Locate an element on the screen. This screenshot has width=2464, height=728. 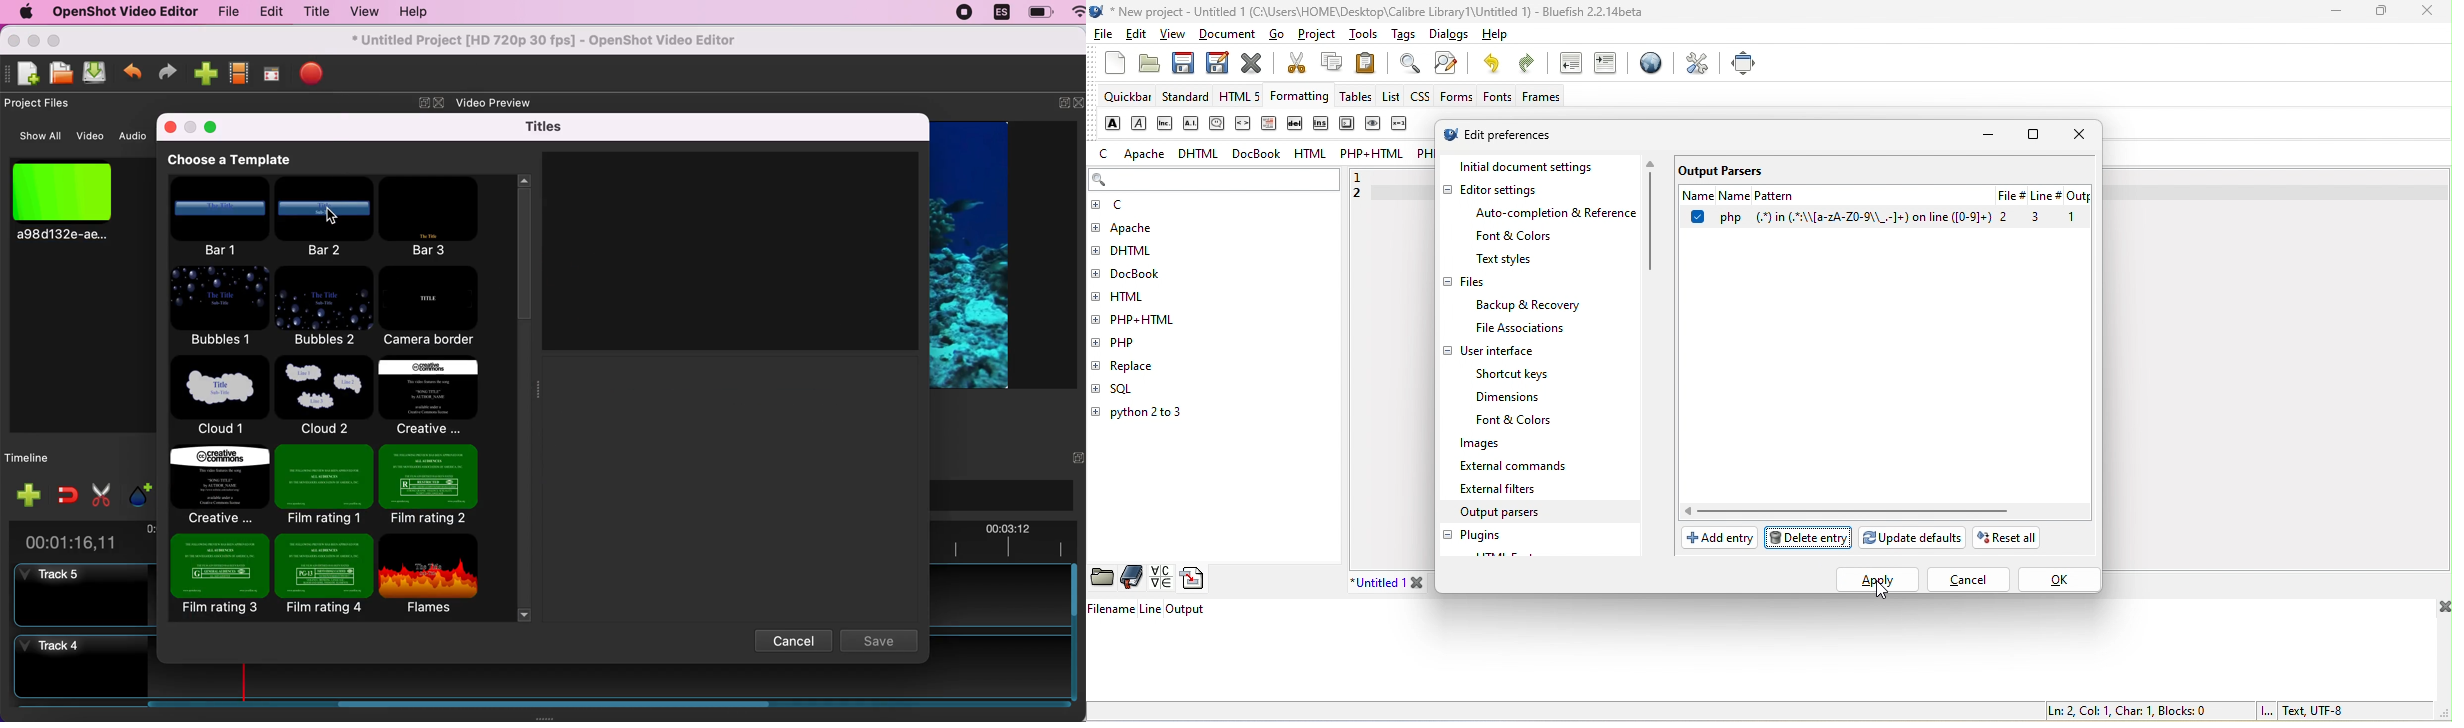
find and replace is located at coordinates (1451, 64).